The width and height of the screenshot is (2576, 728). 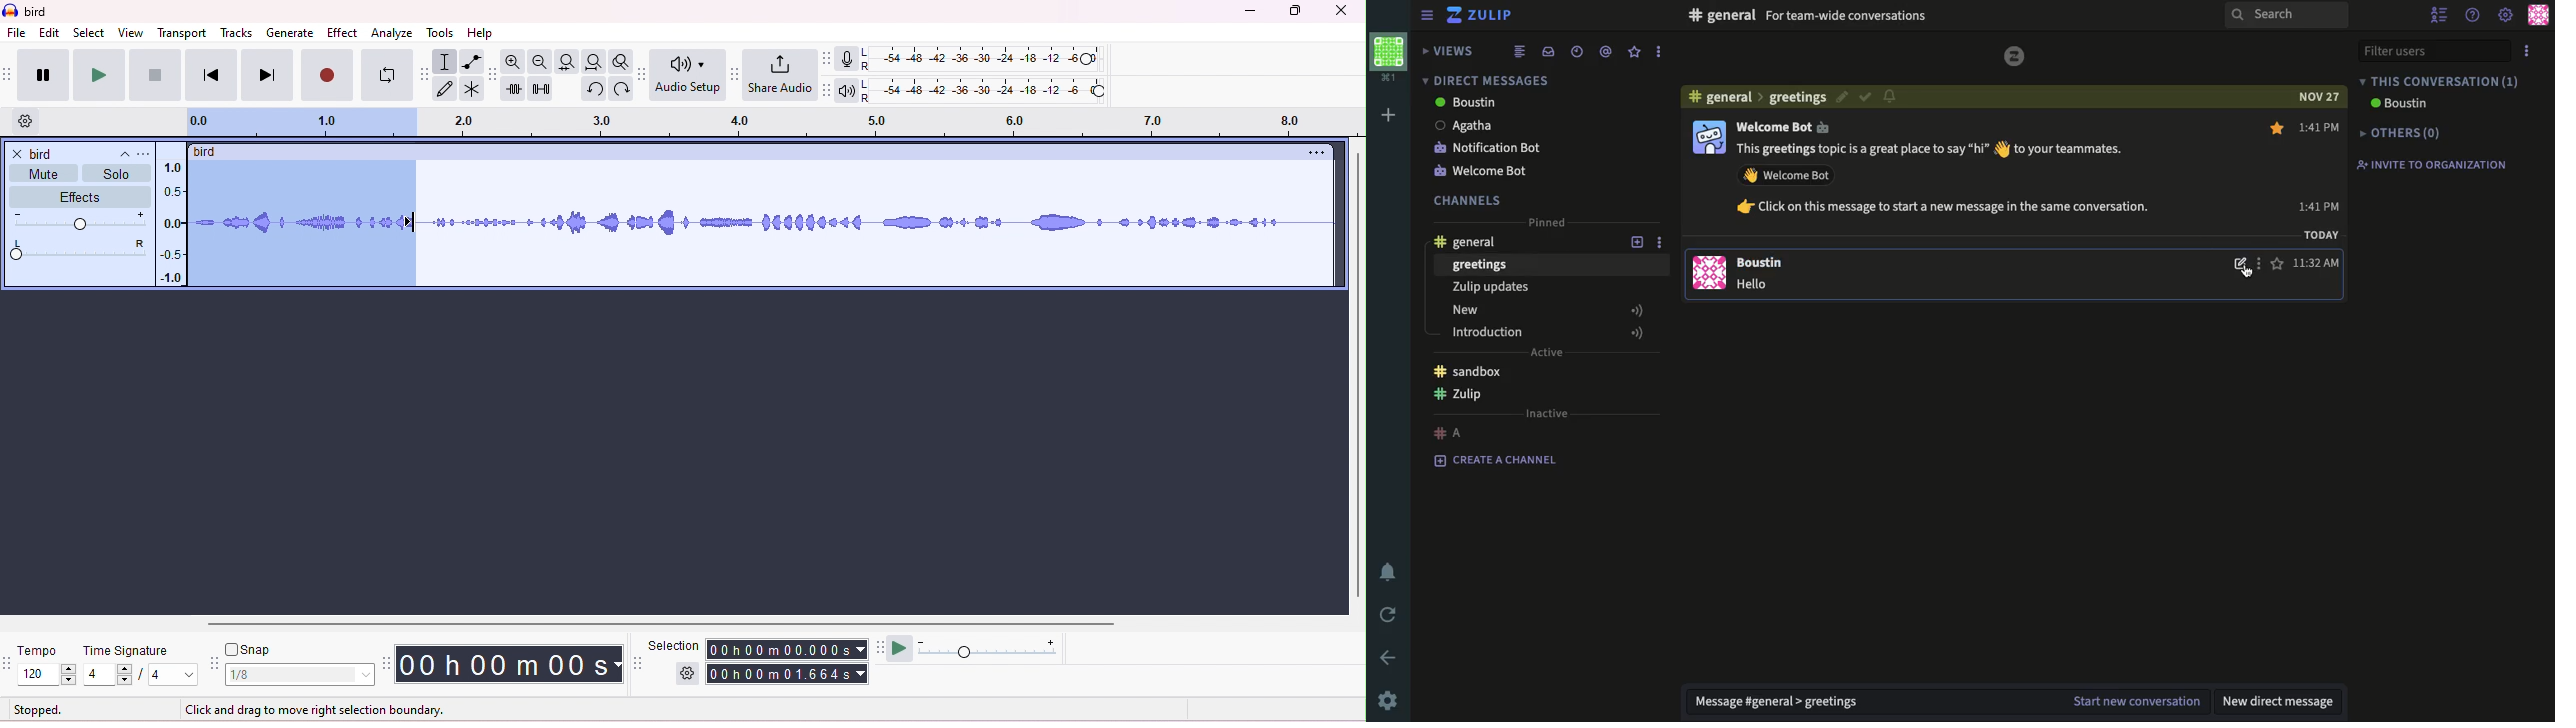 I want to click on settings, so click(x=1387, y=701).